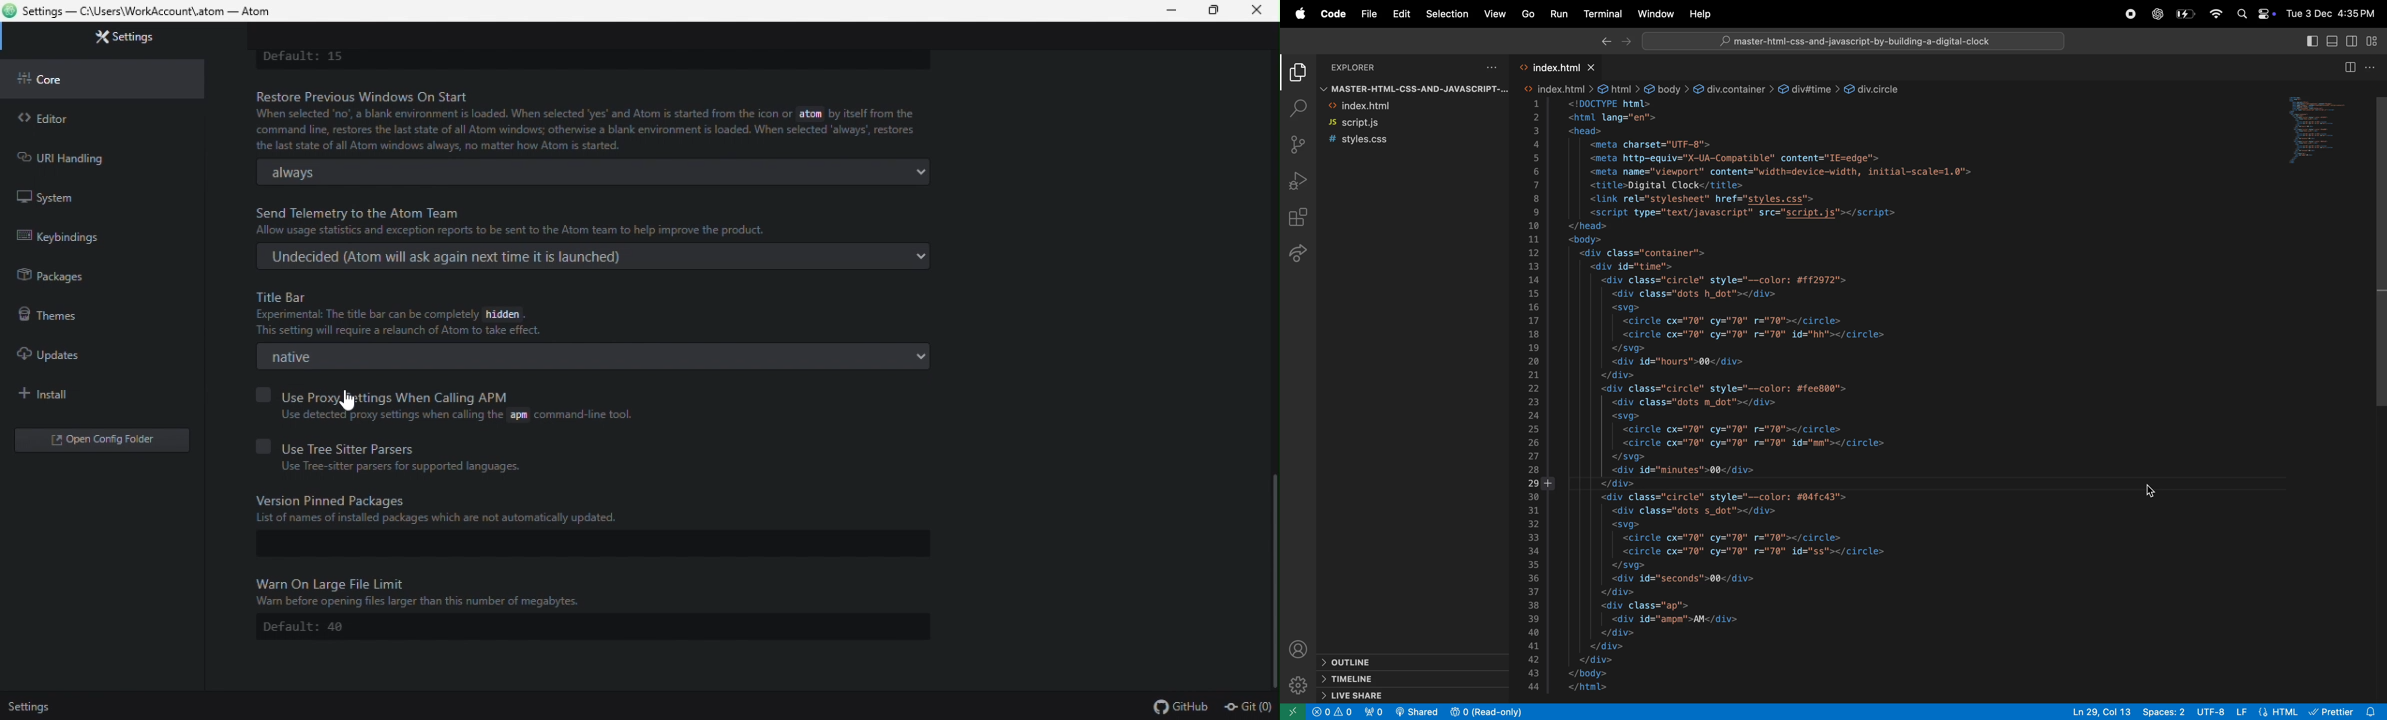 The image size is (2408, 728). What do you see at coordinates (1180, 707) in the screenshot?
I see `github` at bounding box center [1180, 707].